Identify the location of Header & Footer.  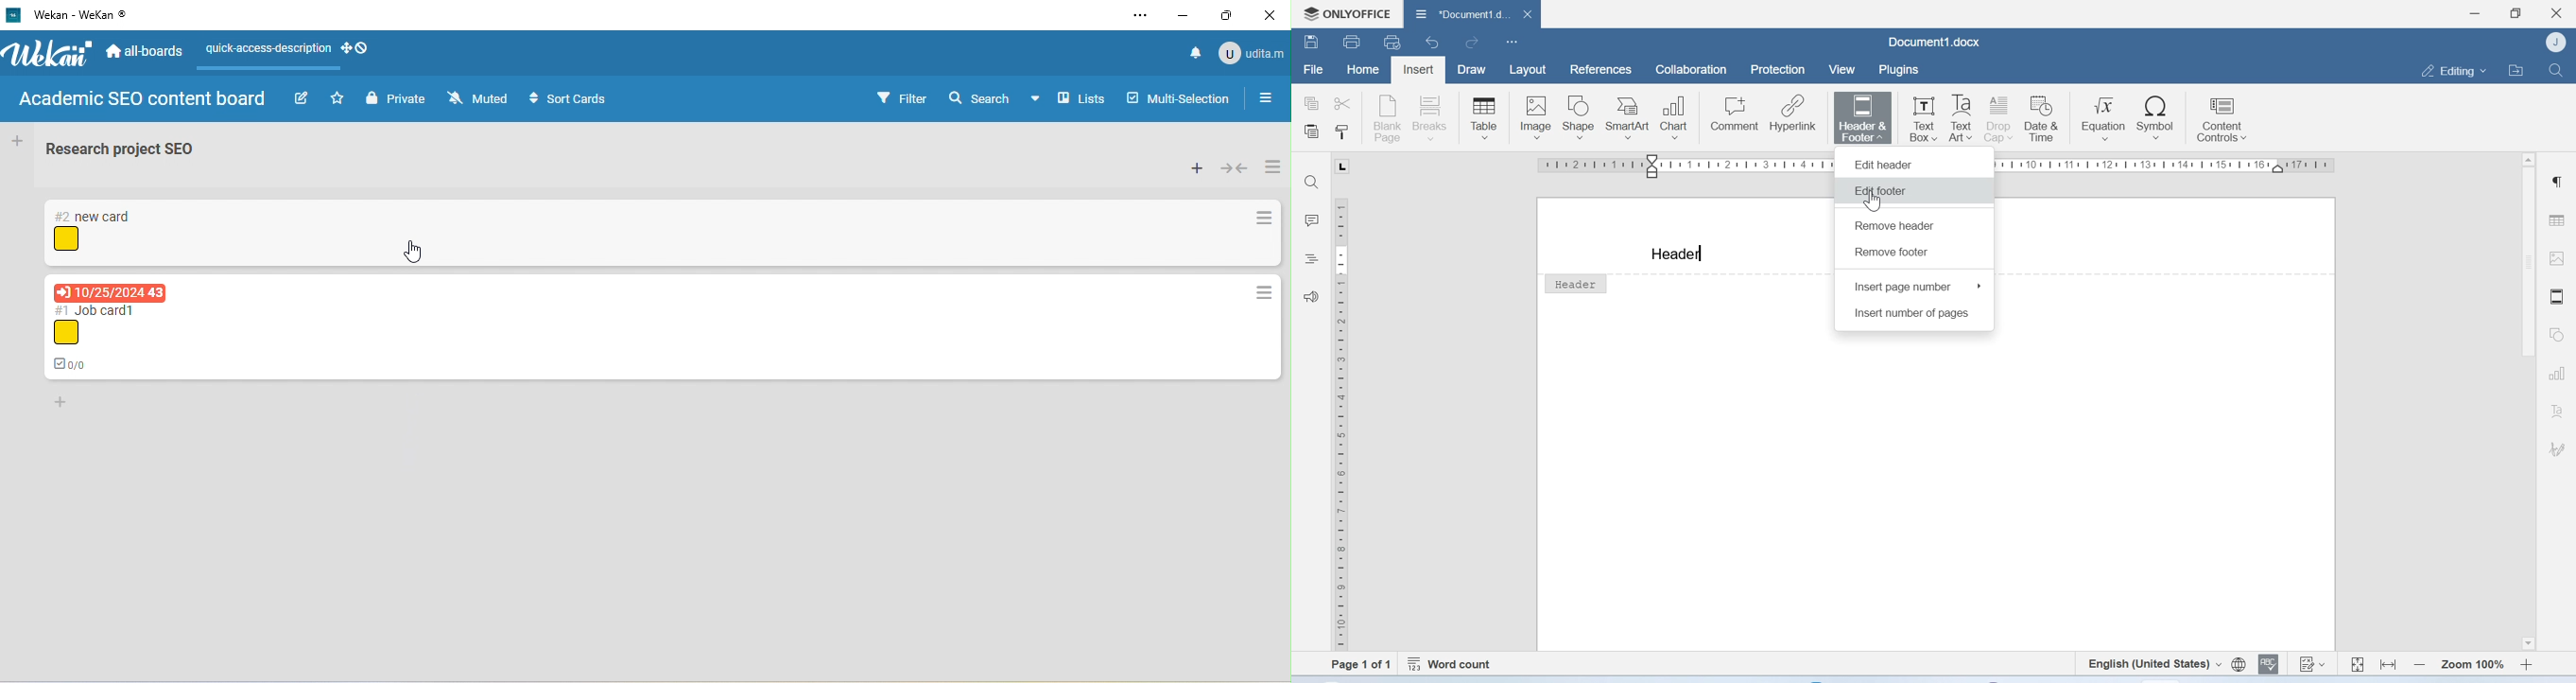
(1864, 117).